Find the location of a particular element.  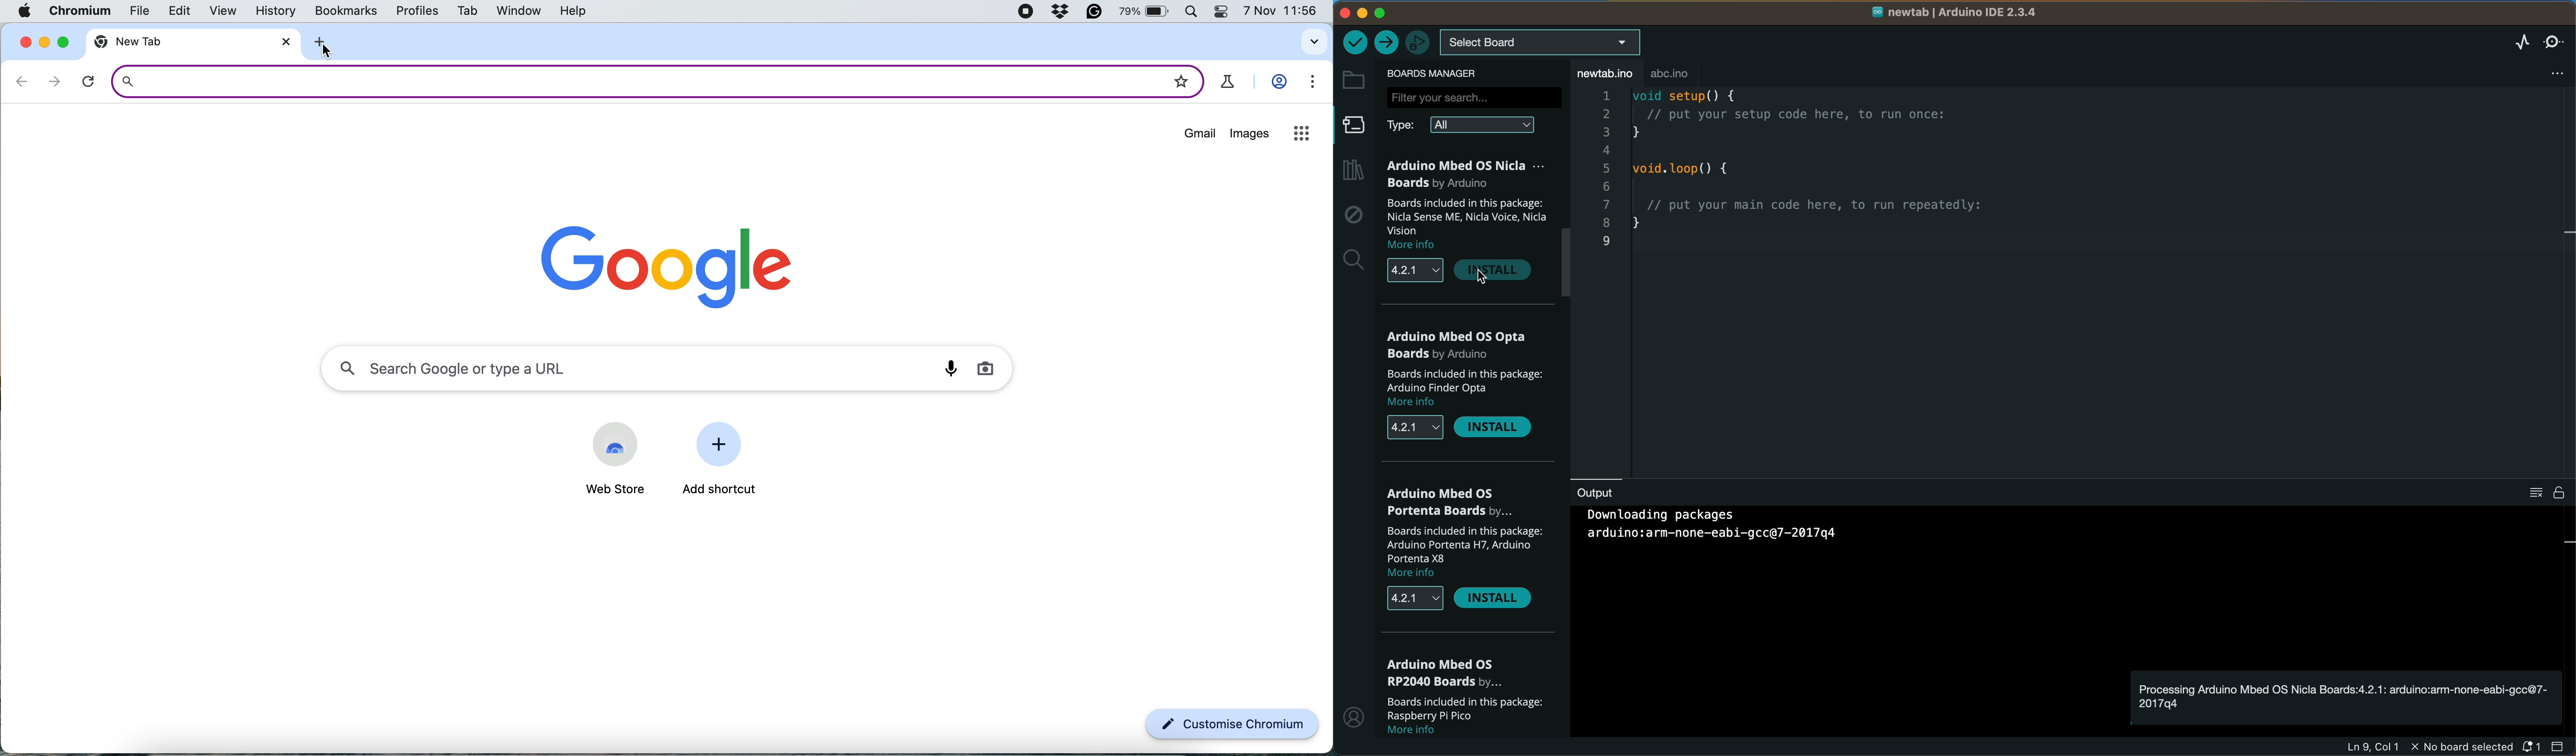

google is located at coordinates (656, 262).